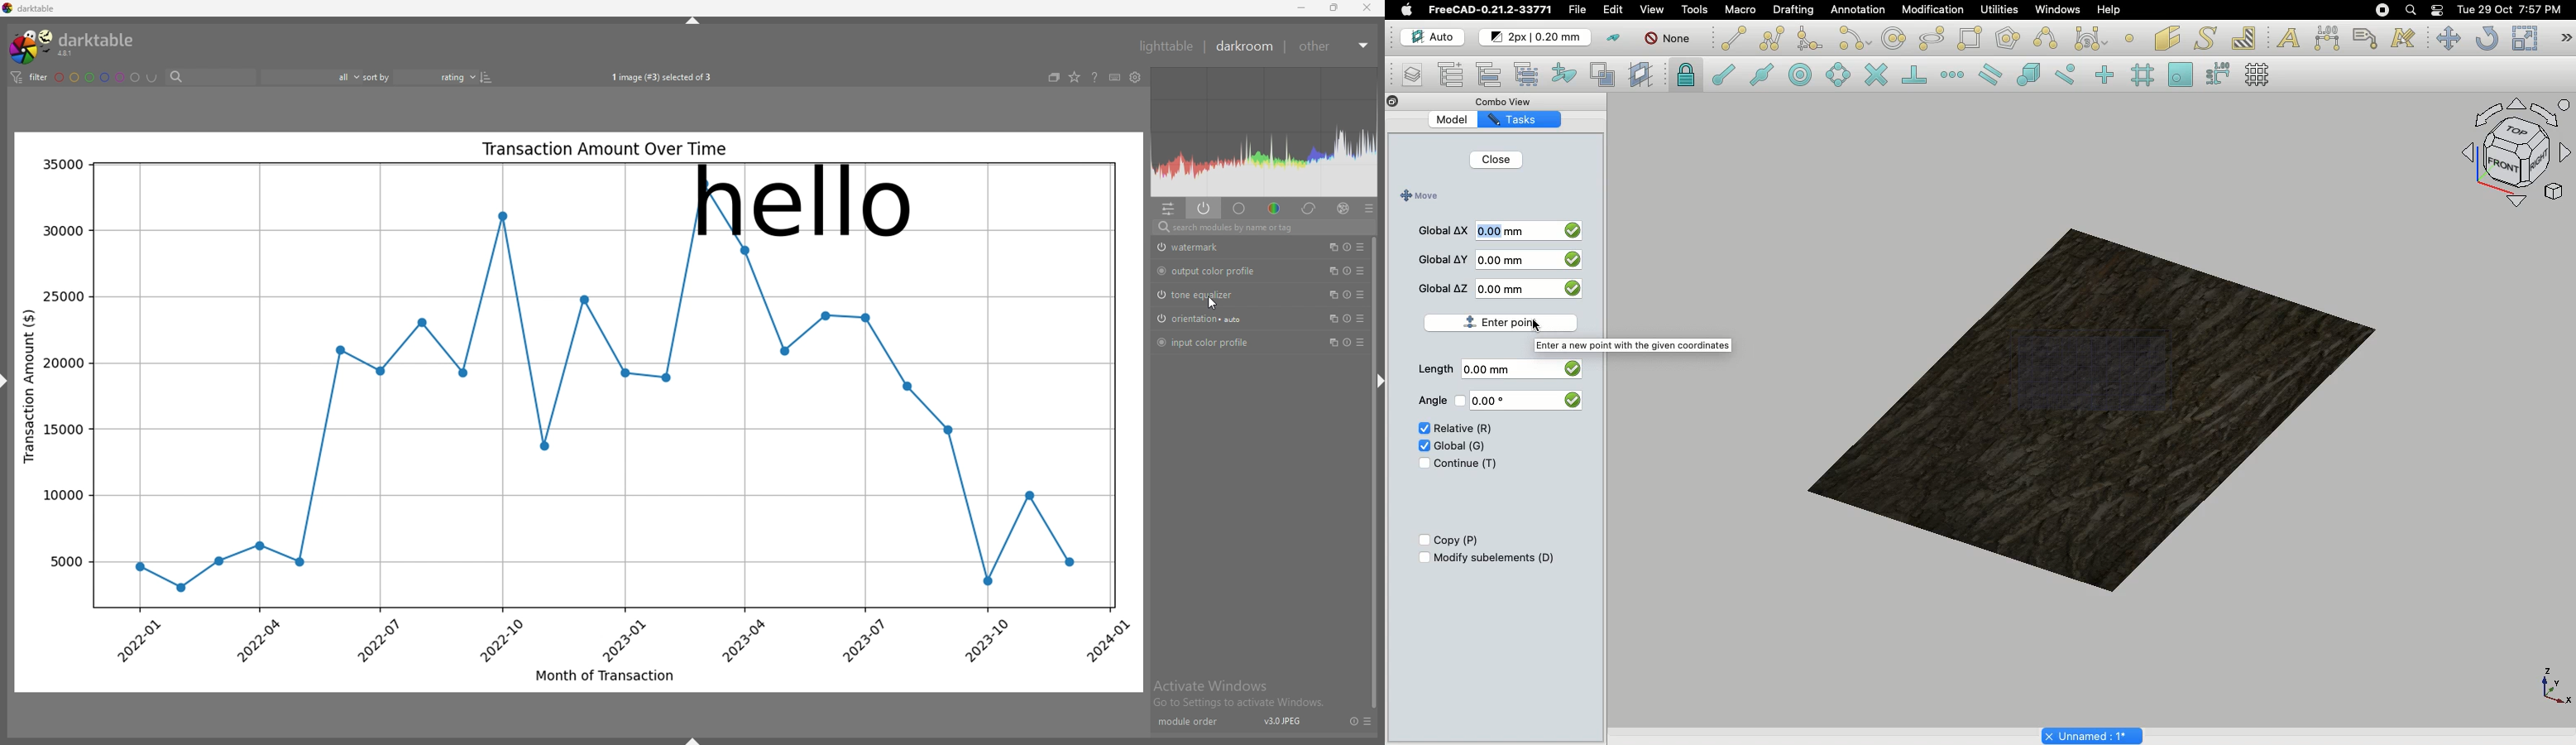 The image size is (2576, 756). I want to click on multiple instance actions, reset and presets, so click(1345, 342).